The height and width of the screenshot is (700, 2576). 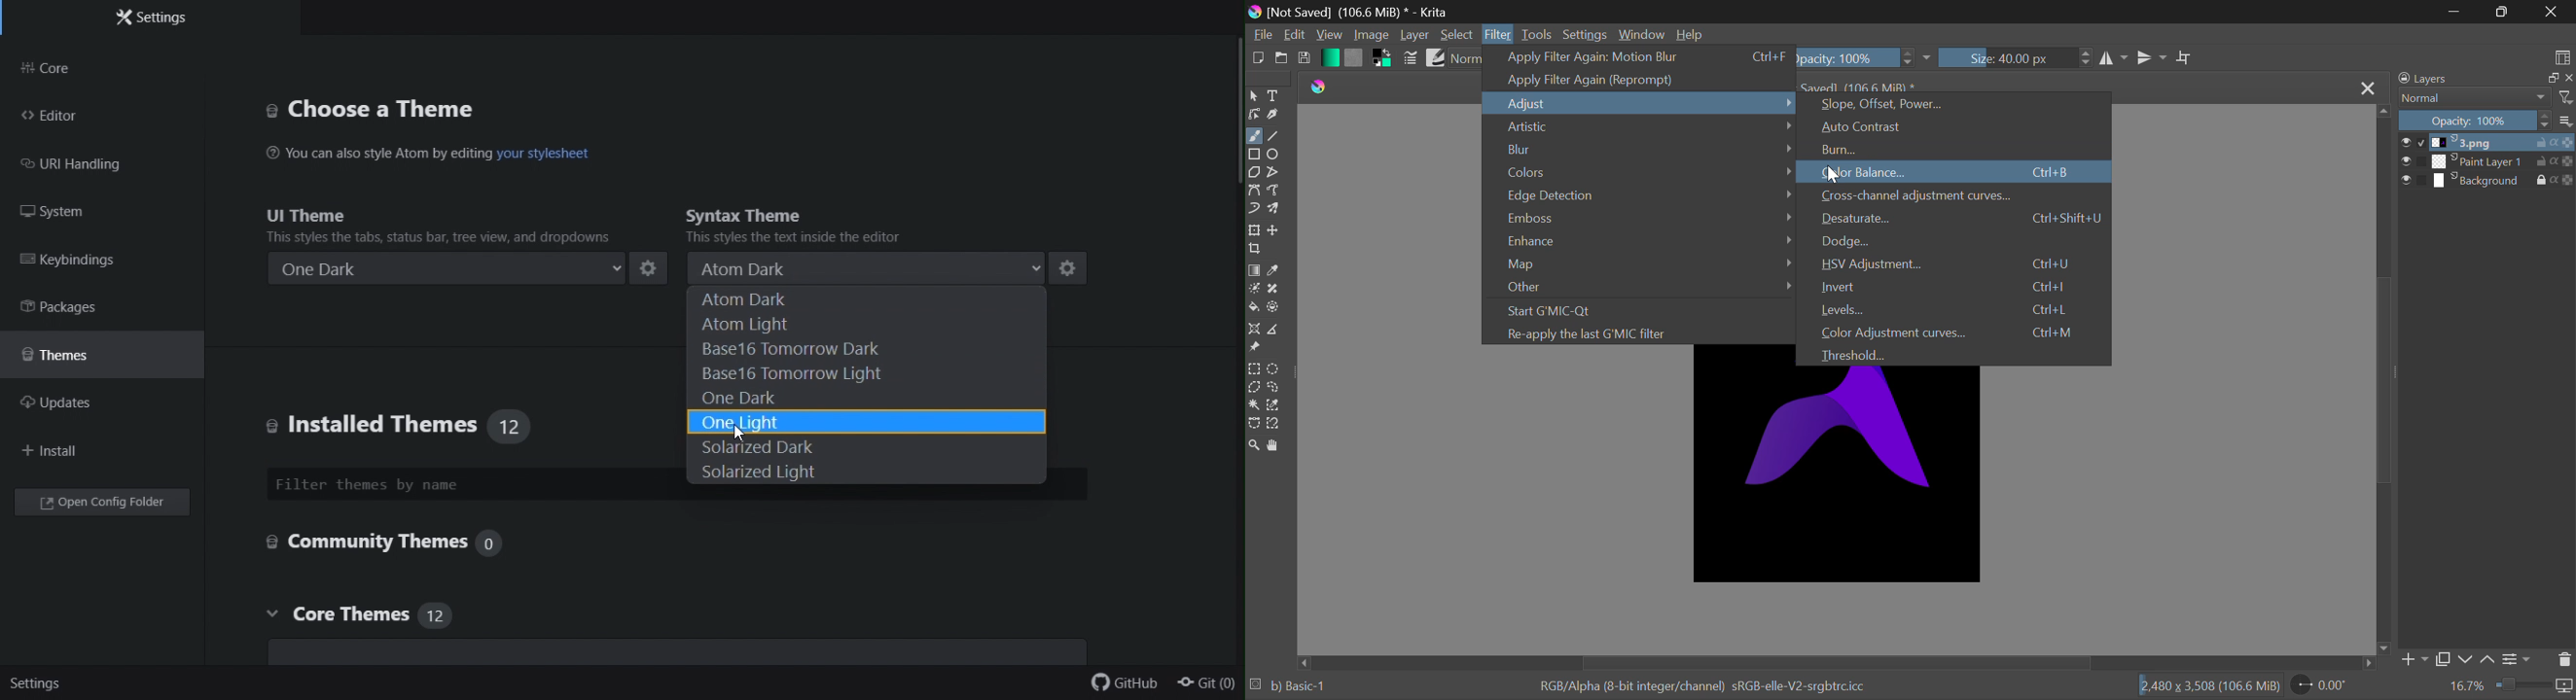 I want to click on Apply Filter Again, so click(x=1639, y=57).